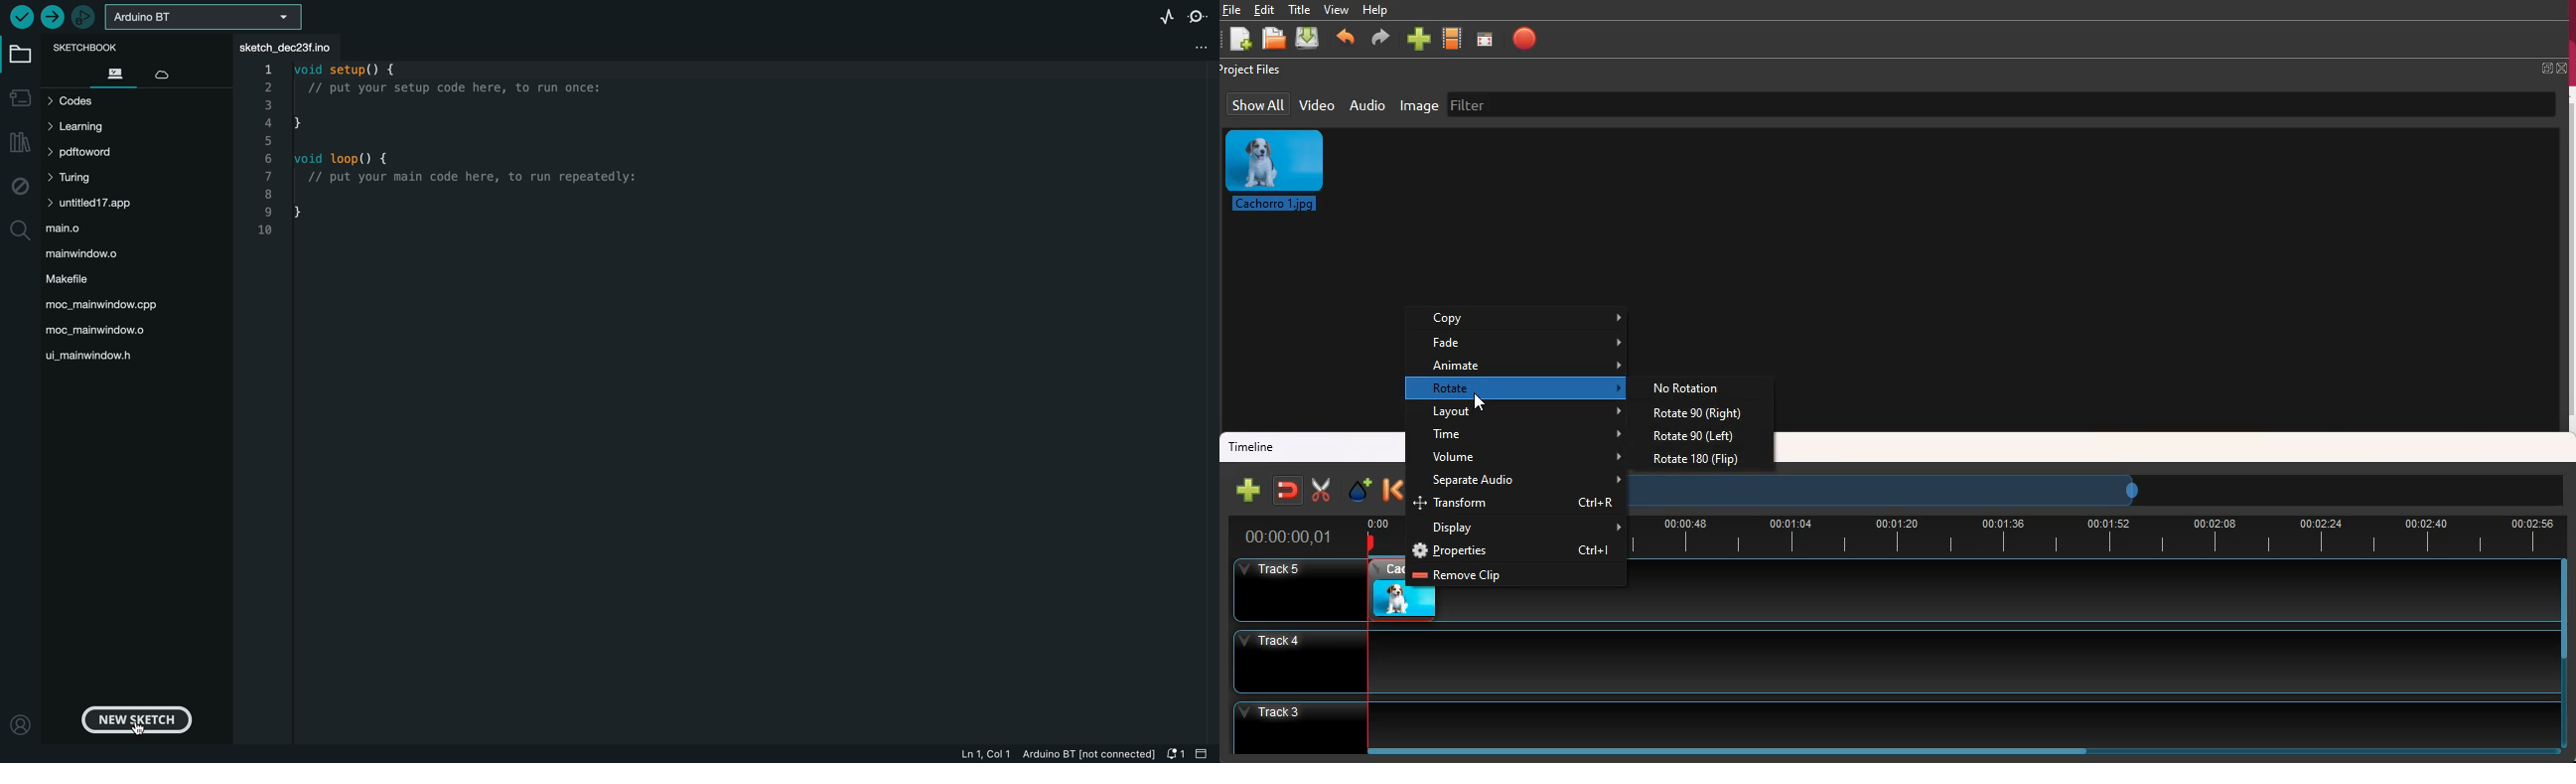  What do you see at coordinates (1528, 458) in the screenshot?
I see `volume` at bounding box center [1528, 458].